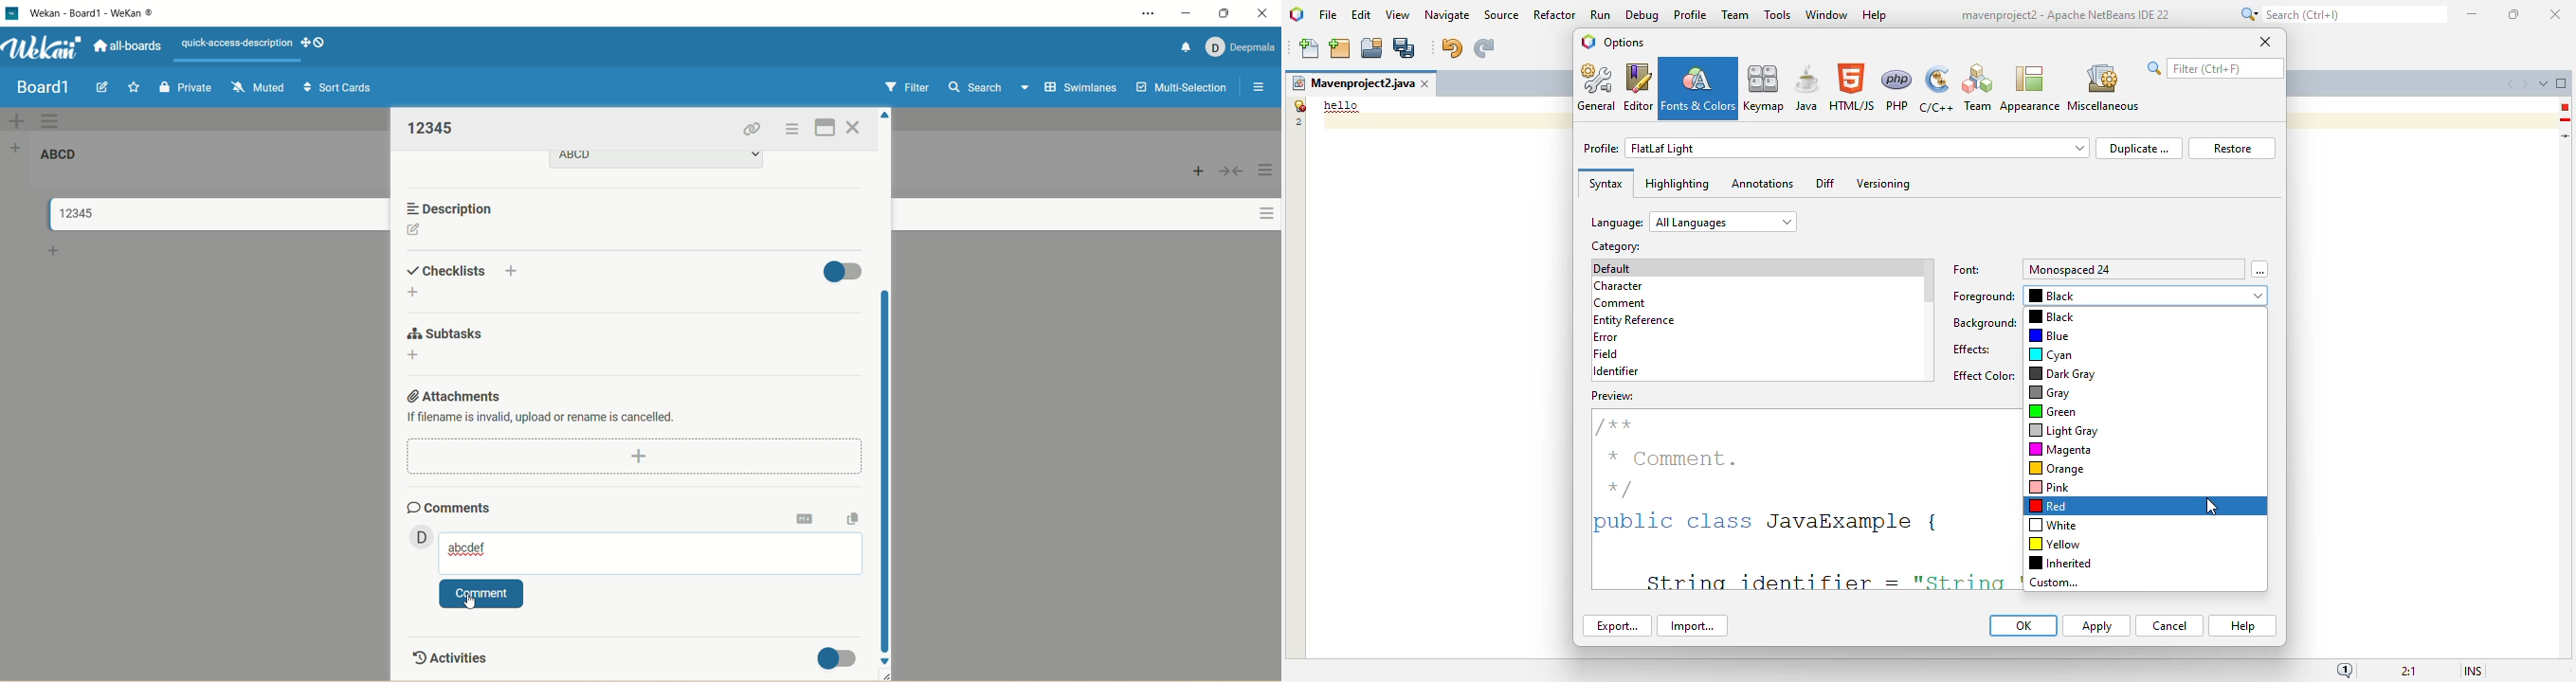 The width and height of the screenshot is (2576, 700). I want to click on search, so click(989, 89).